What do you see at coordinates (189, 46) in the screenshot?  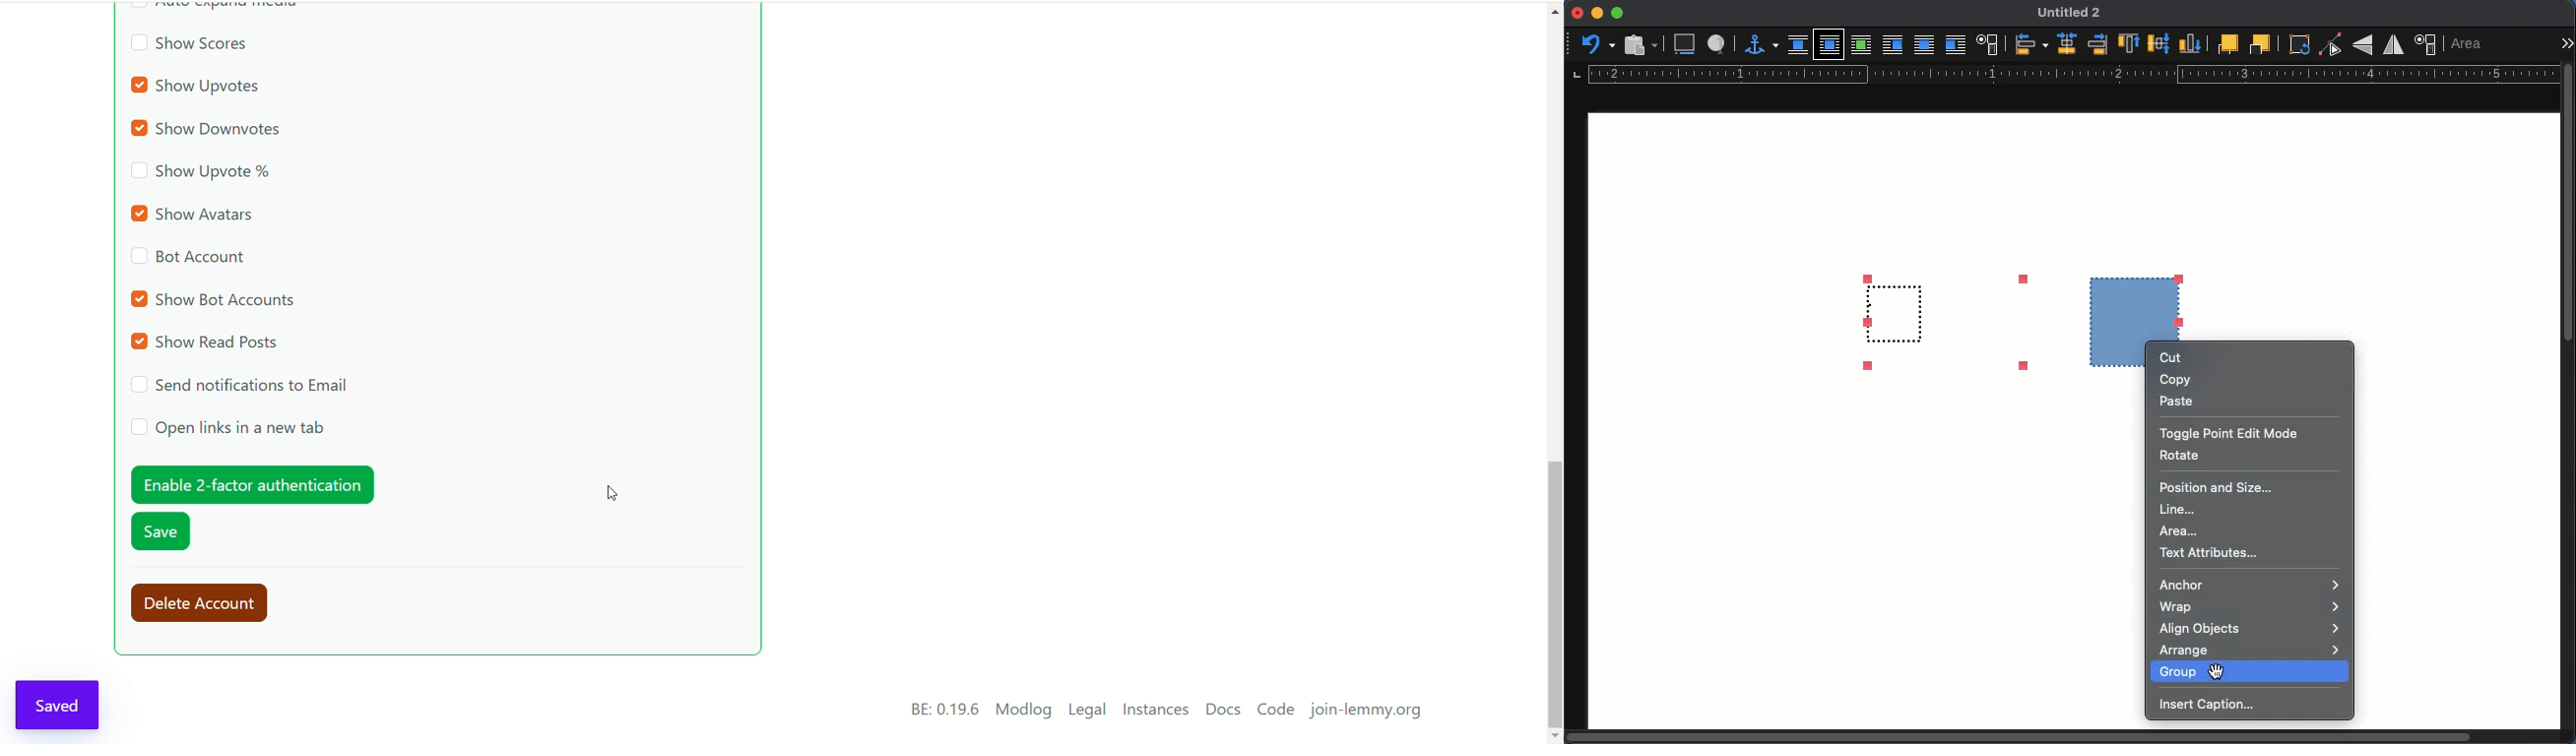 I see `show scores` at bounding box center [189, 46].